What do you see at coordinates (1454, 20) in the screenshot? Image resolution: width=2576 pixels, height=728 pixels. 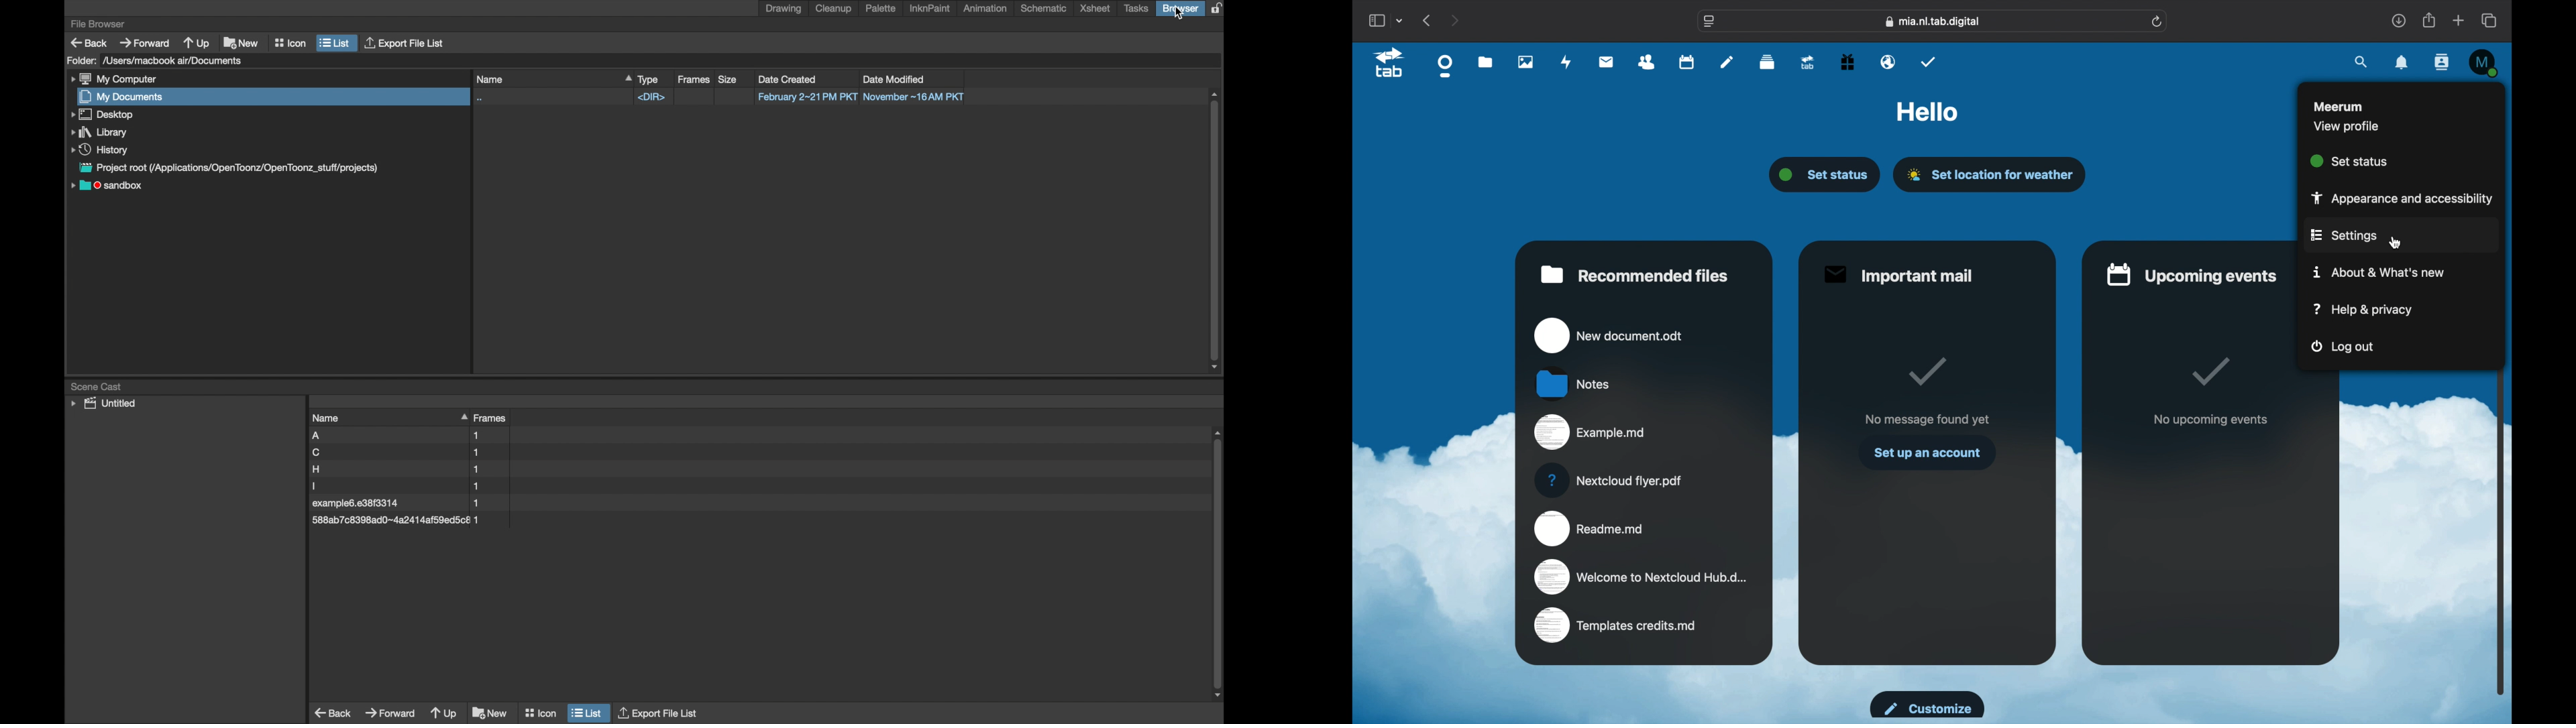 I see `next` at bounding box center [1454, 20].